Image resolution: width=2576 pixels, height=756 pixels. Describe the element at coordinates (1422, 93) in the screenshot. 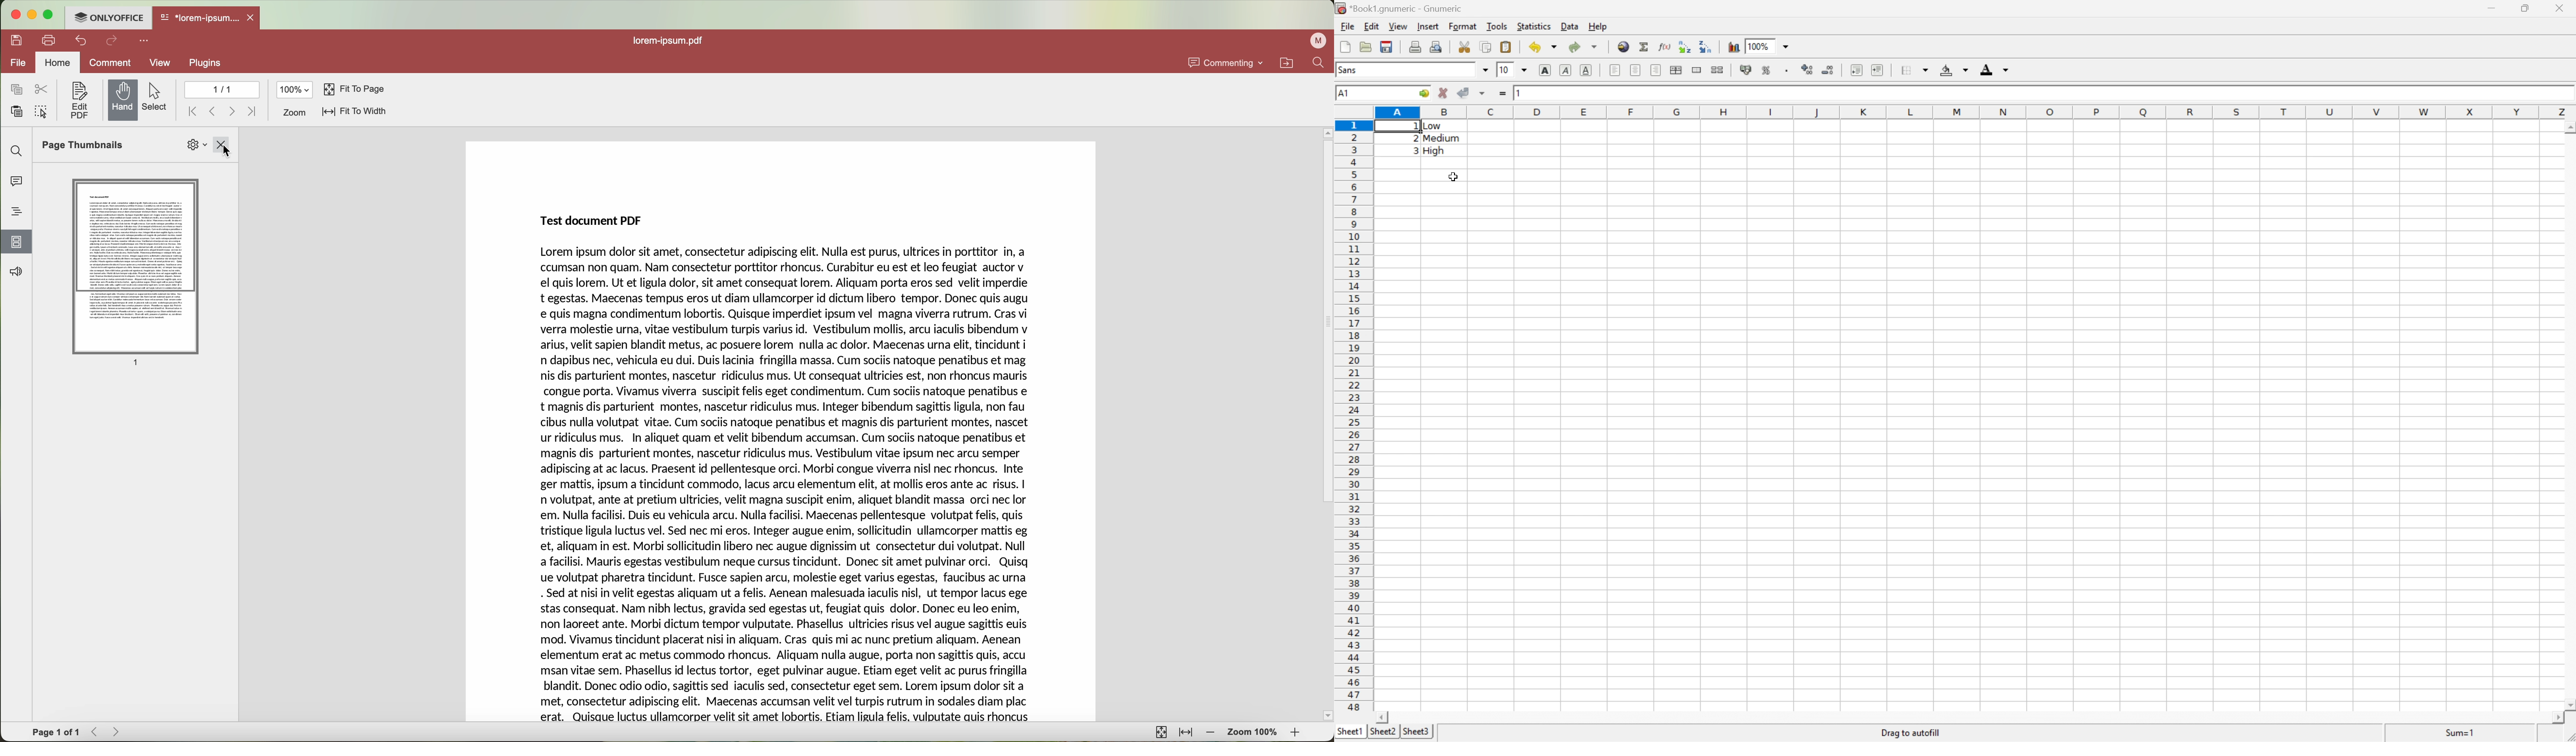

I see `Go to` at that location.